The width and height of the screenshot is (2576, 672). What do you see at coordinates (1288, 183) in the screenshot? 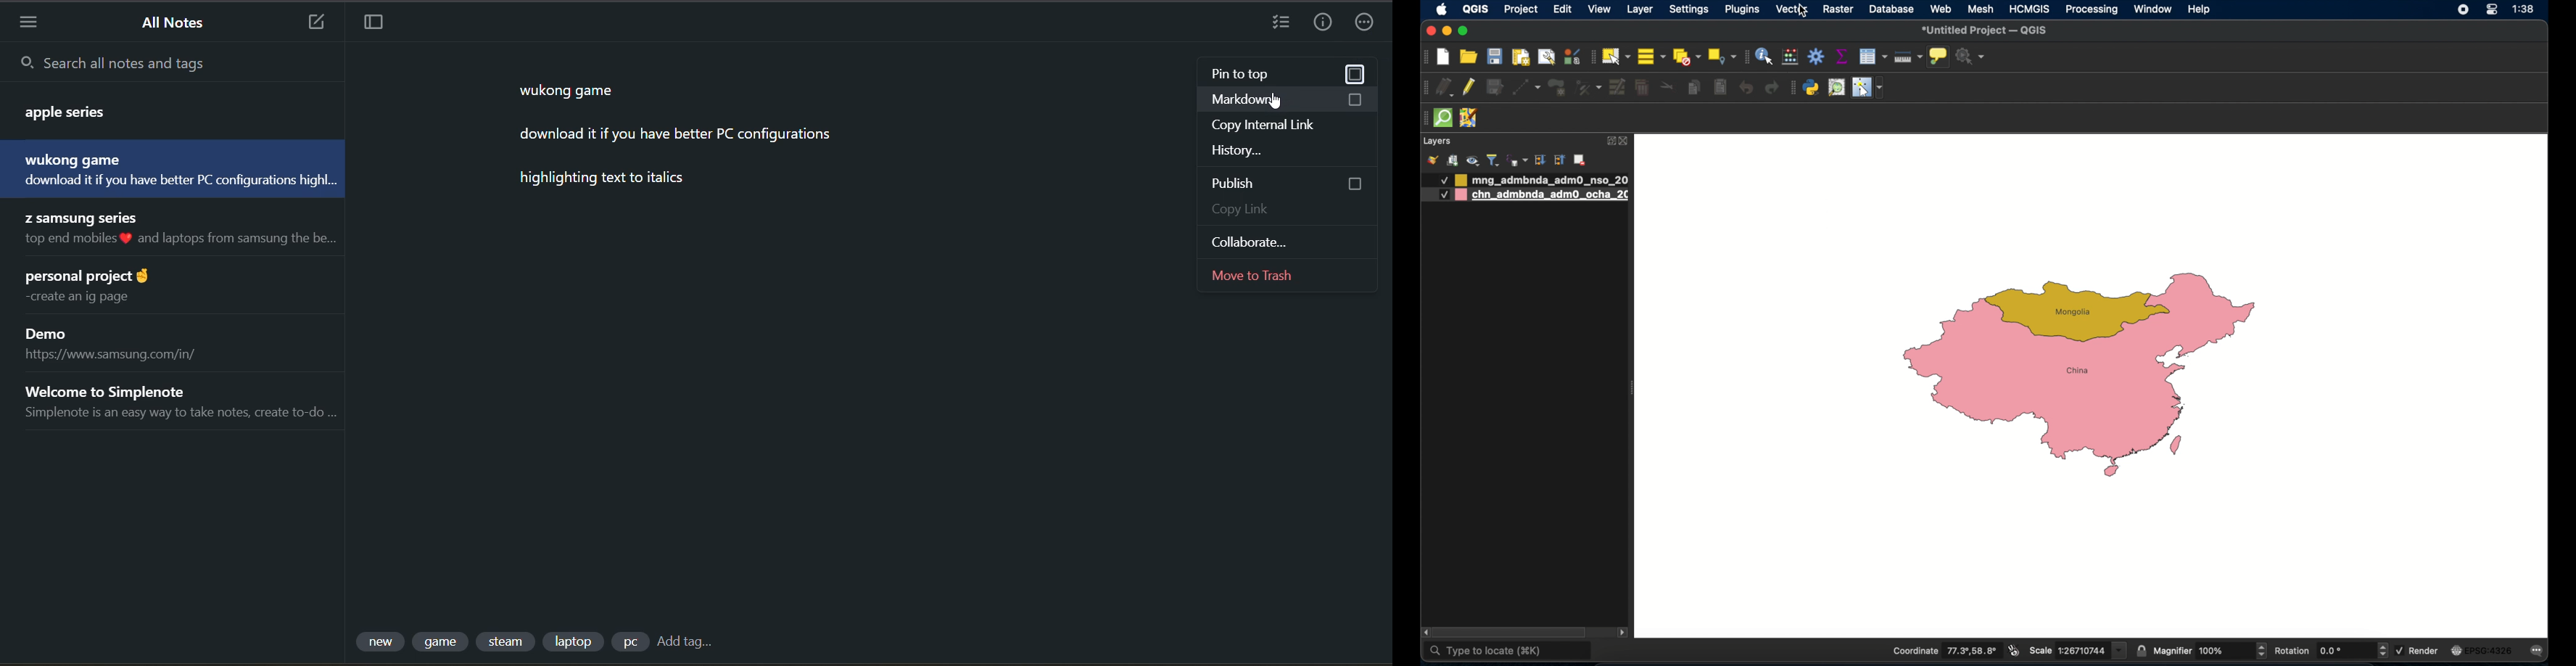
I see `publish` at bounding box center [1288, 183].